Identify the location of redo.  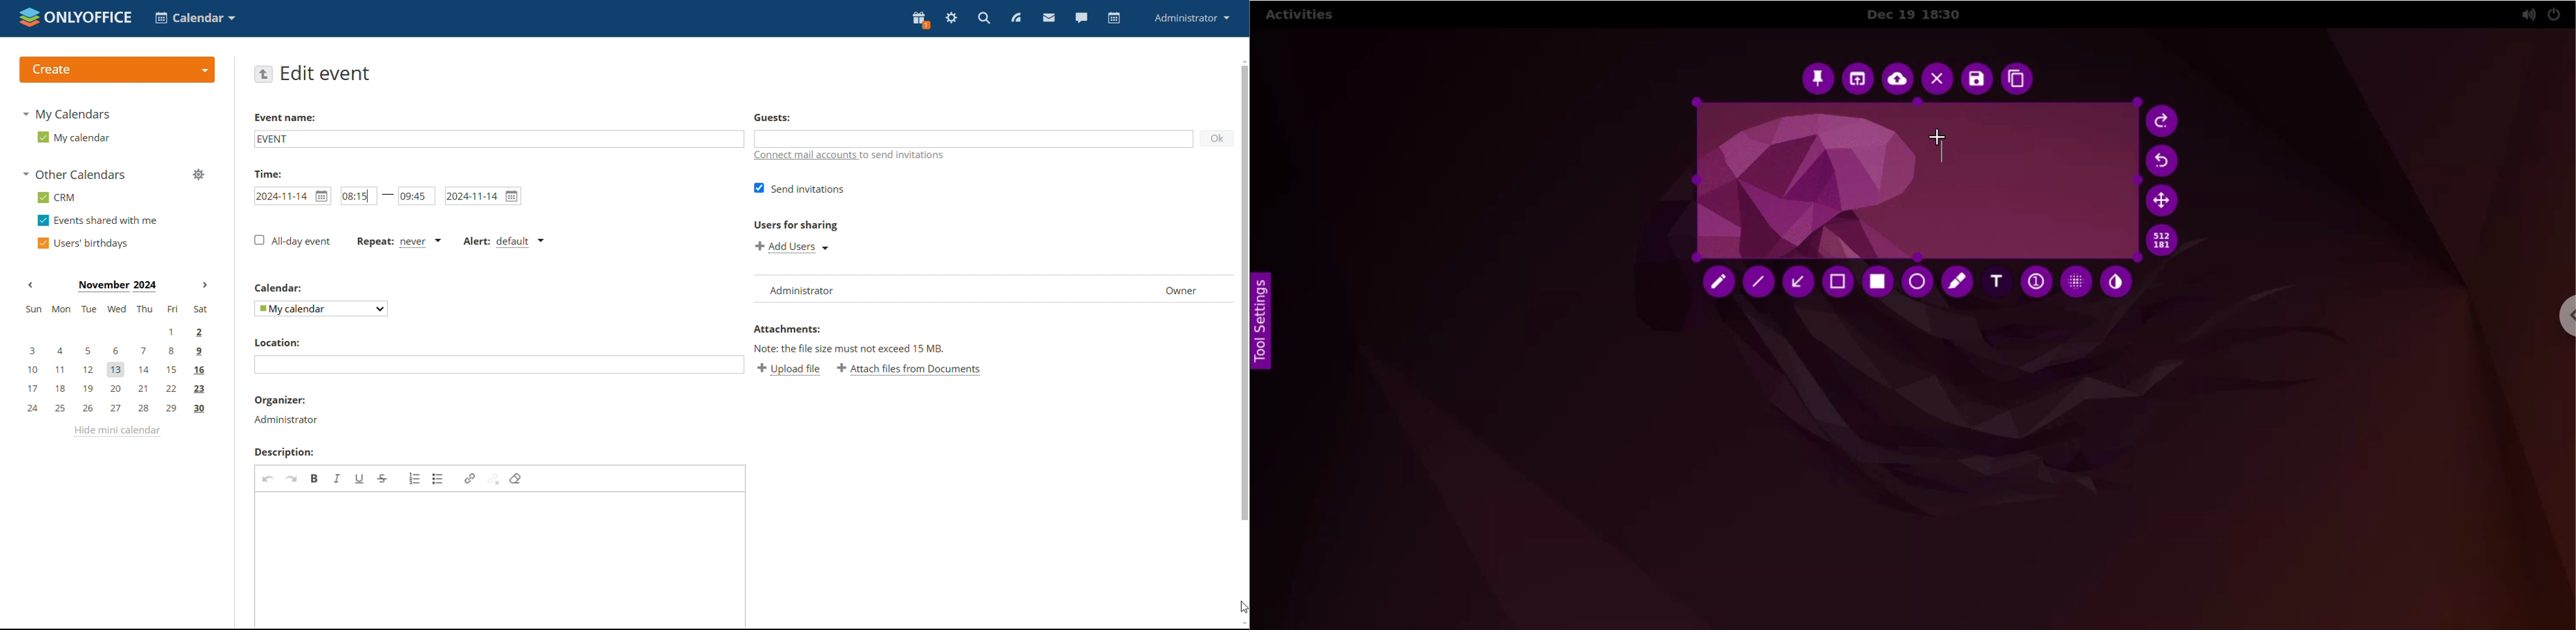
(292, 477).